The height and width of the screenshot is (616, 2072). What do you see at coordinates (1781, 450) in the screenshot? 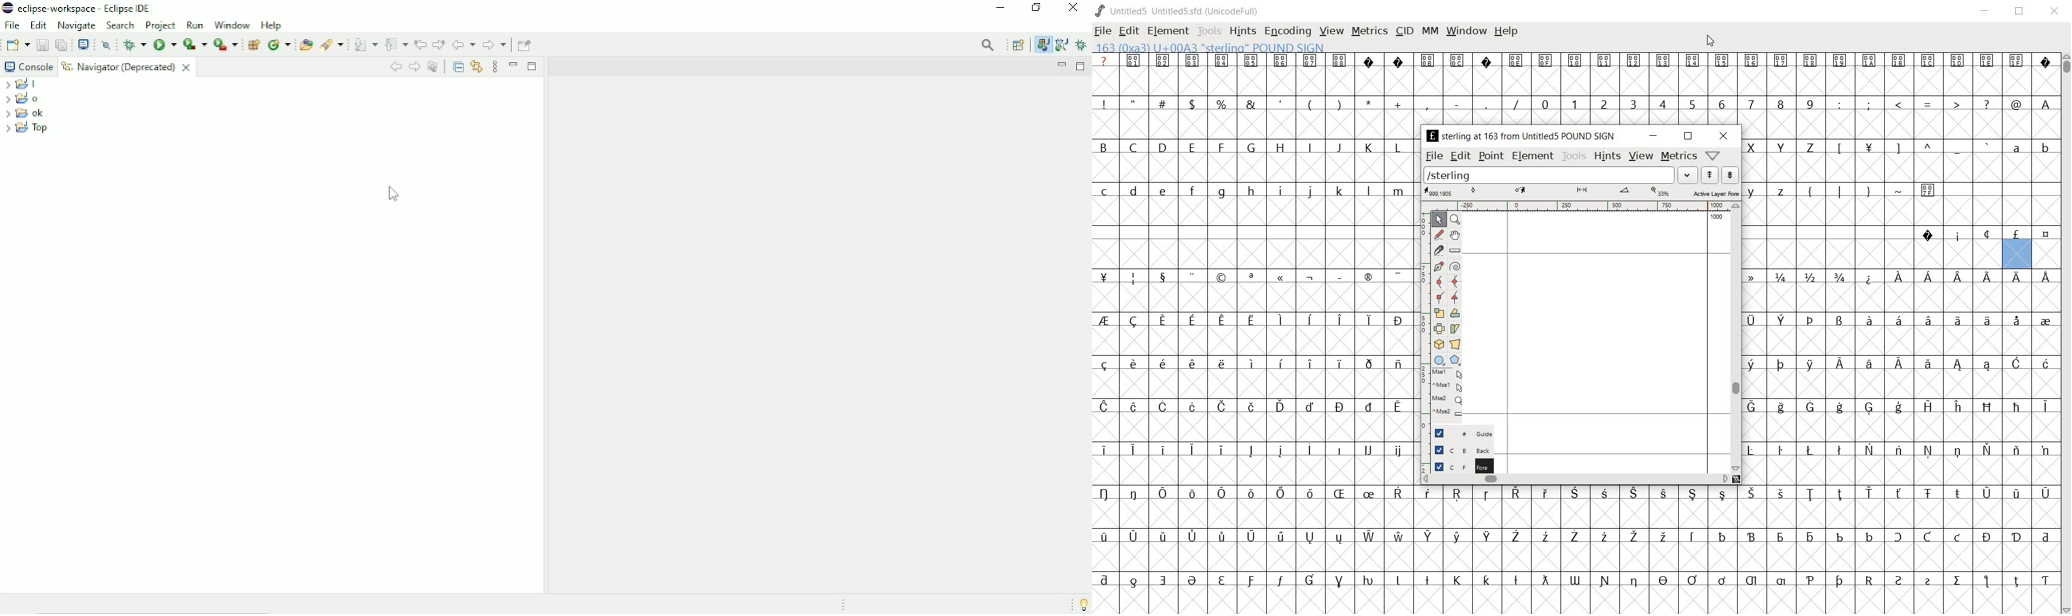
I see `Symbol` at bounding box center [1781, 450].